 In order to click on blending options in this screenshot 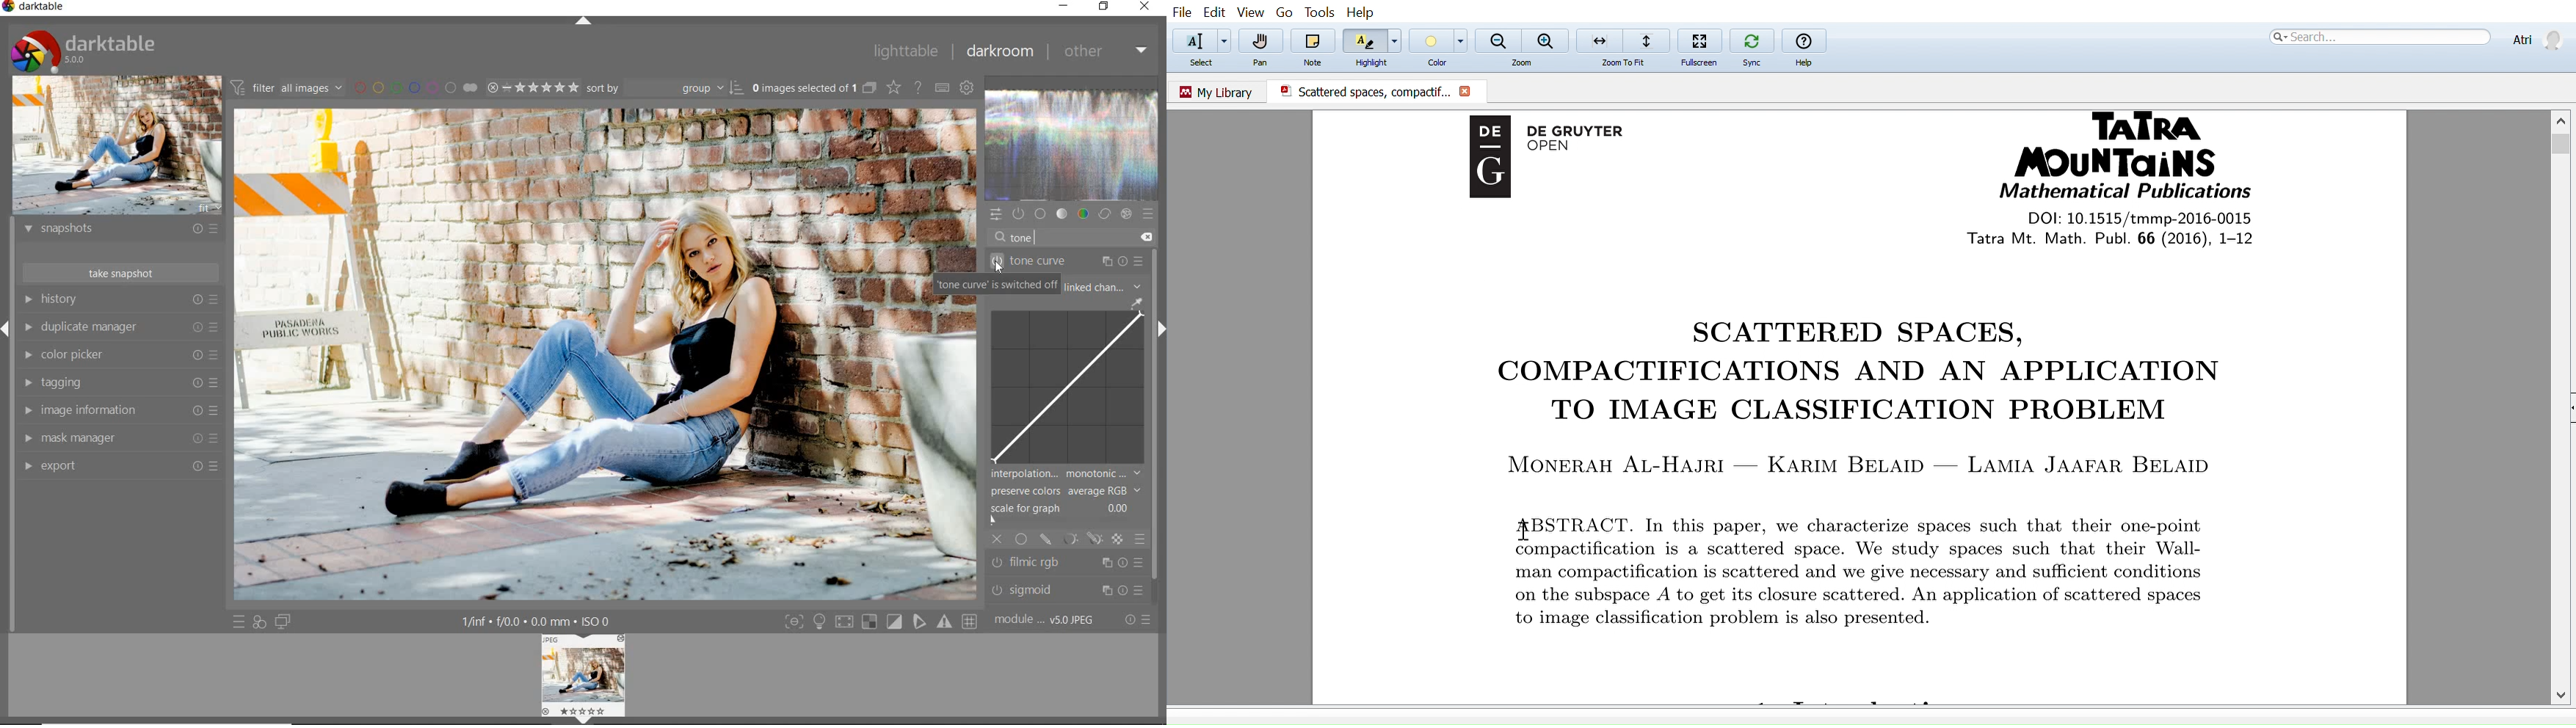, I will do `click(1141, 541)`.